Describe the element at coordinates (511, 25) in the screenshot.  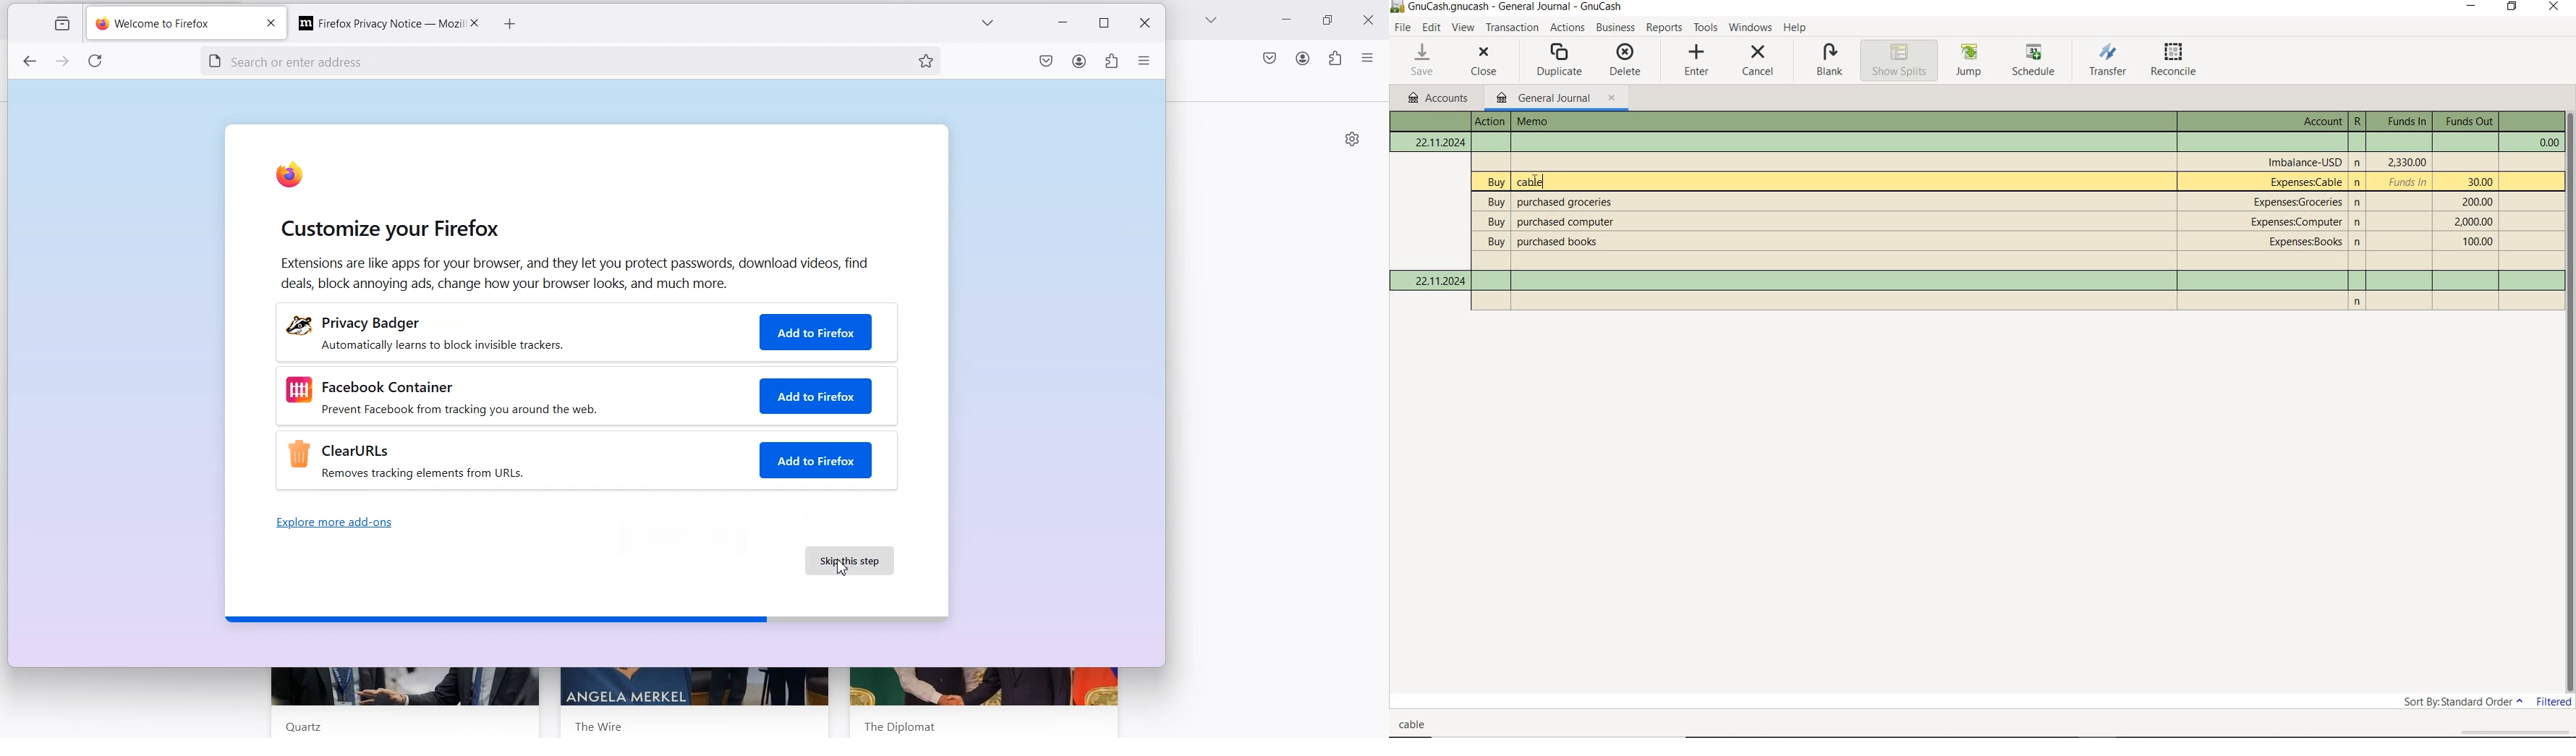
I see `add new tab` at that location.